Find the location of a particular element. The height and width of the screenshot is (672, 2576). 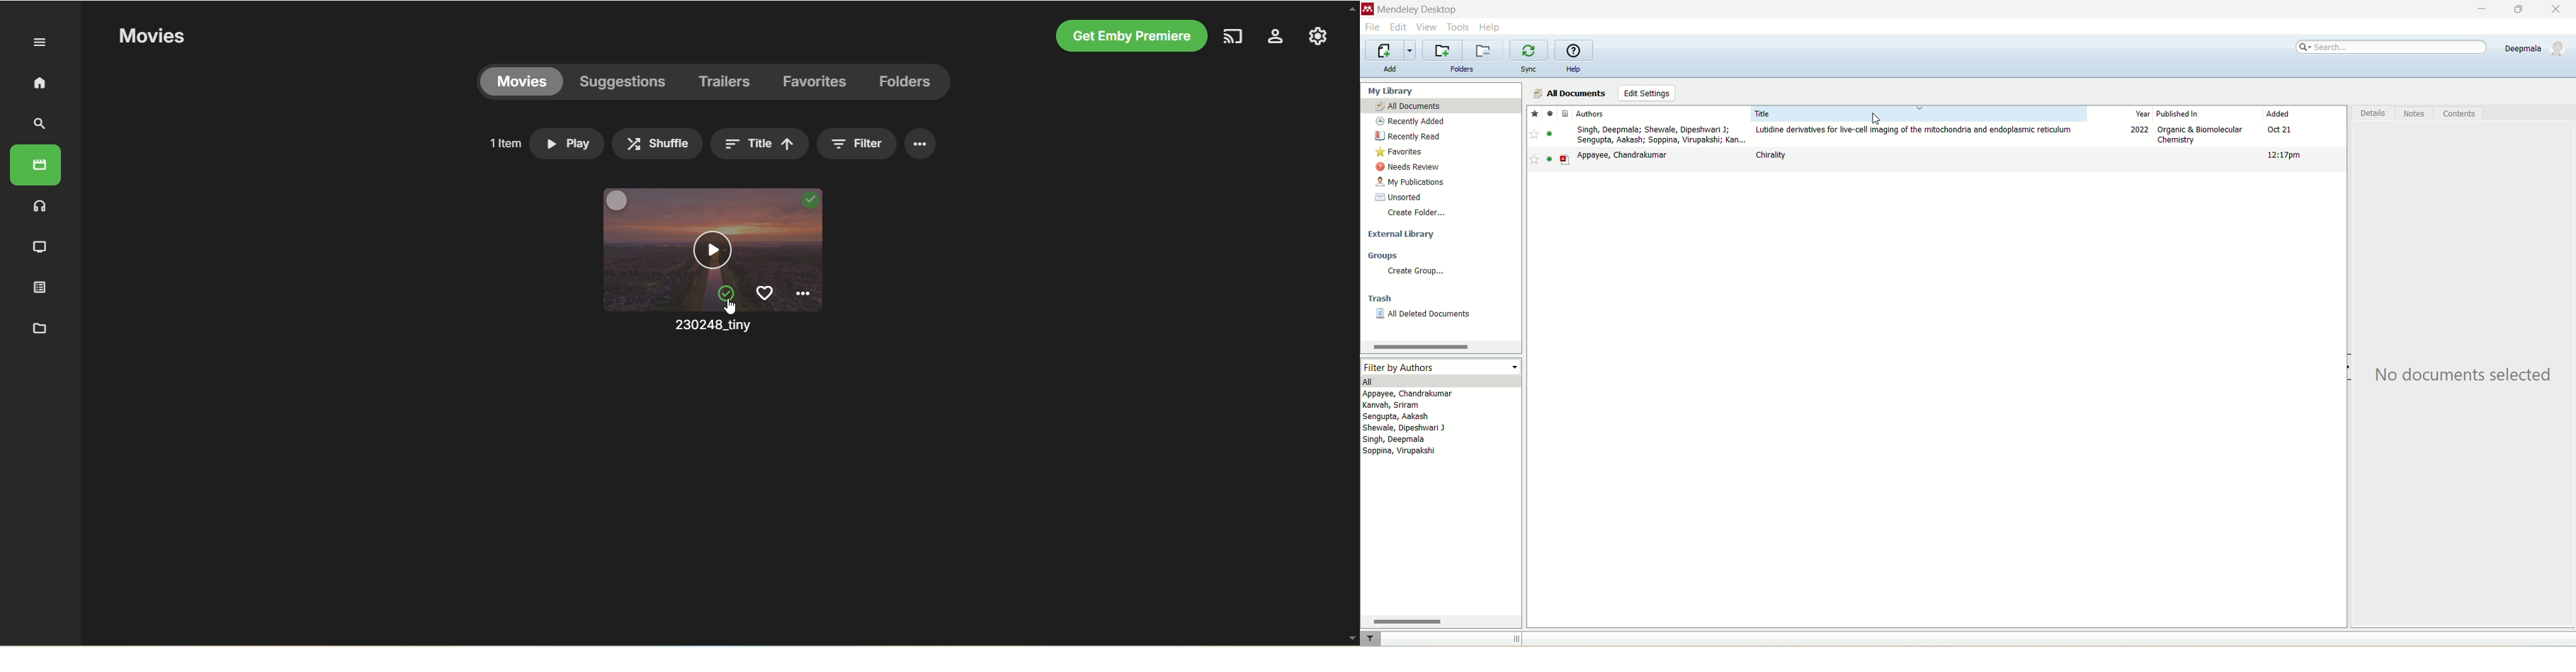

minimize is located at coordinates (2484, 9).